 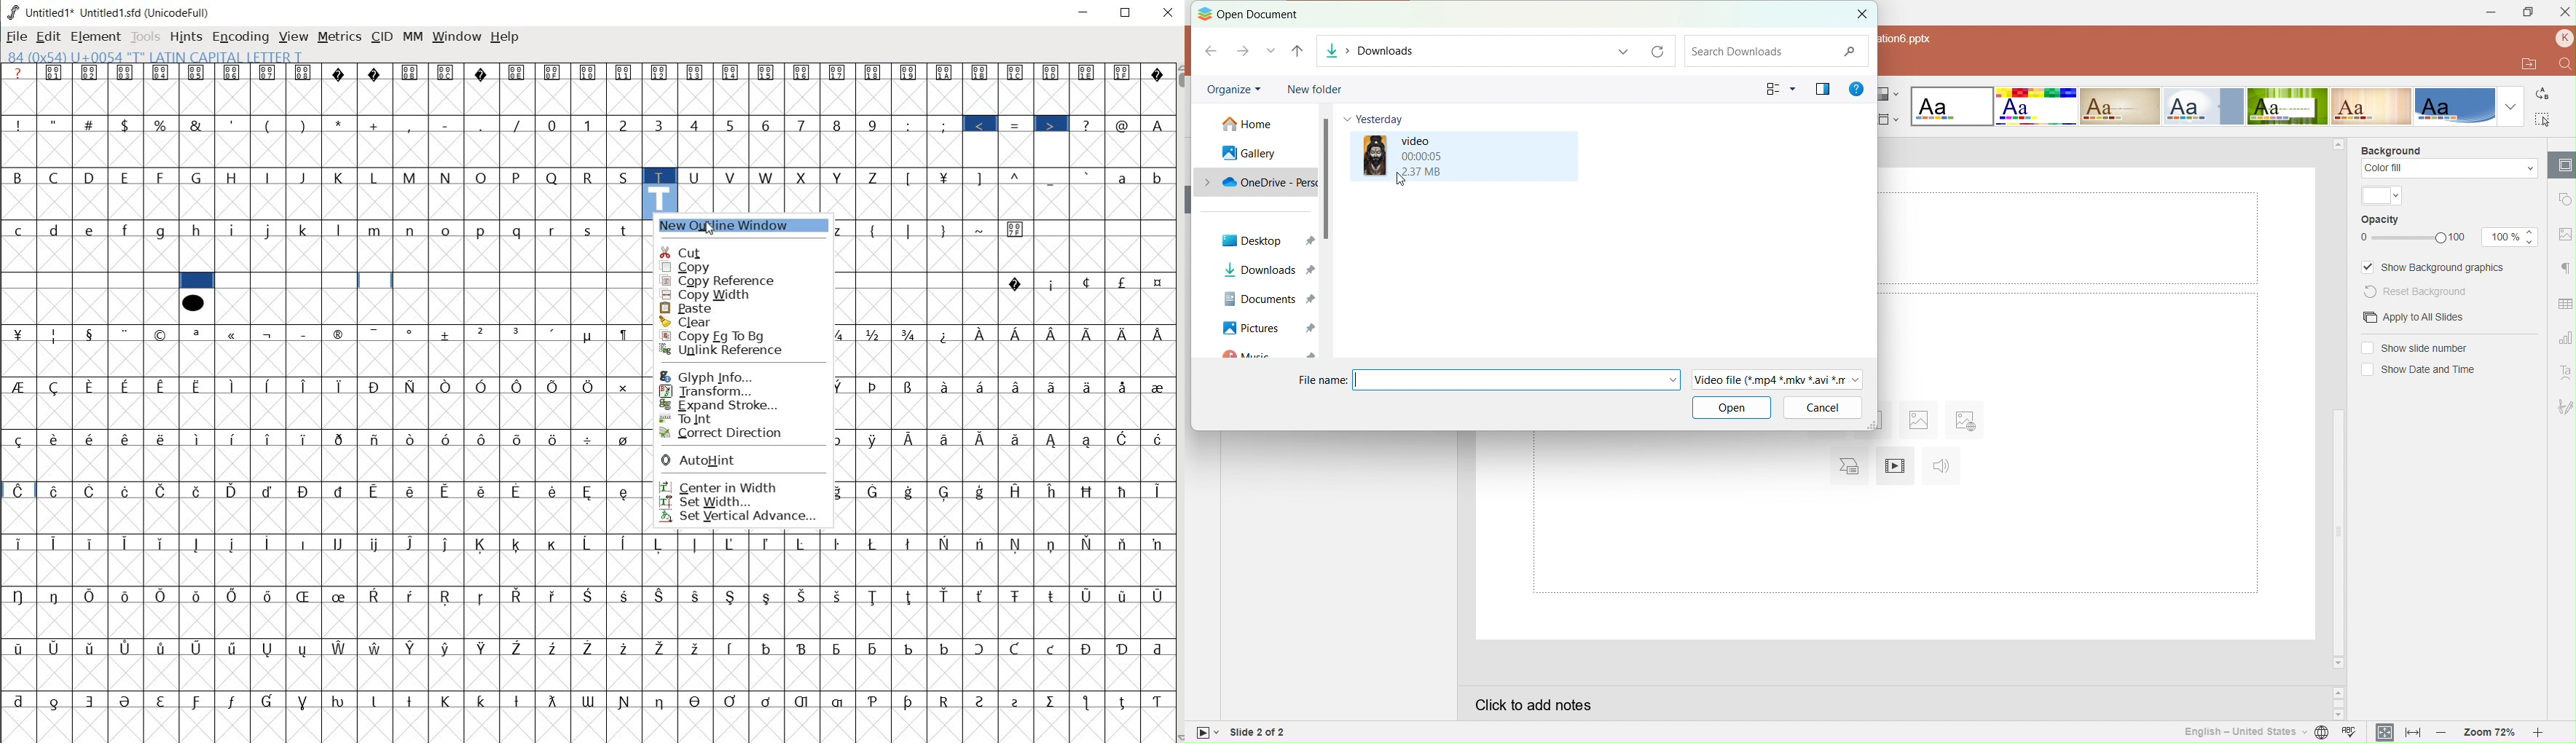 What do you see at coordinates (1515, 381) in the screenshot?
I see `File Name Field` at bounding box center [1515, 381].